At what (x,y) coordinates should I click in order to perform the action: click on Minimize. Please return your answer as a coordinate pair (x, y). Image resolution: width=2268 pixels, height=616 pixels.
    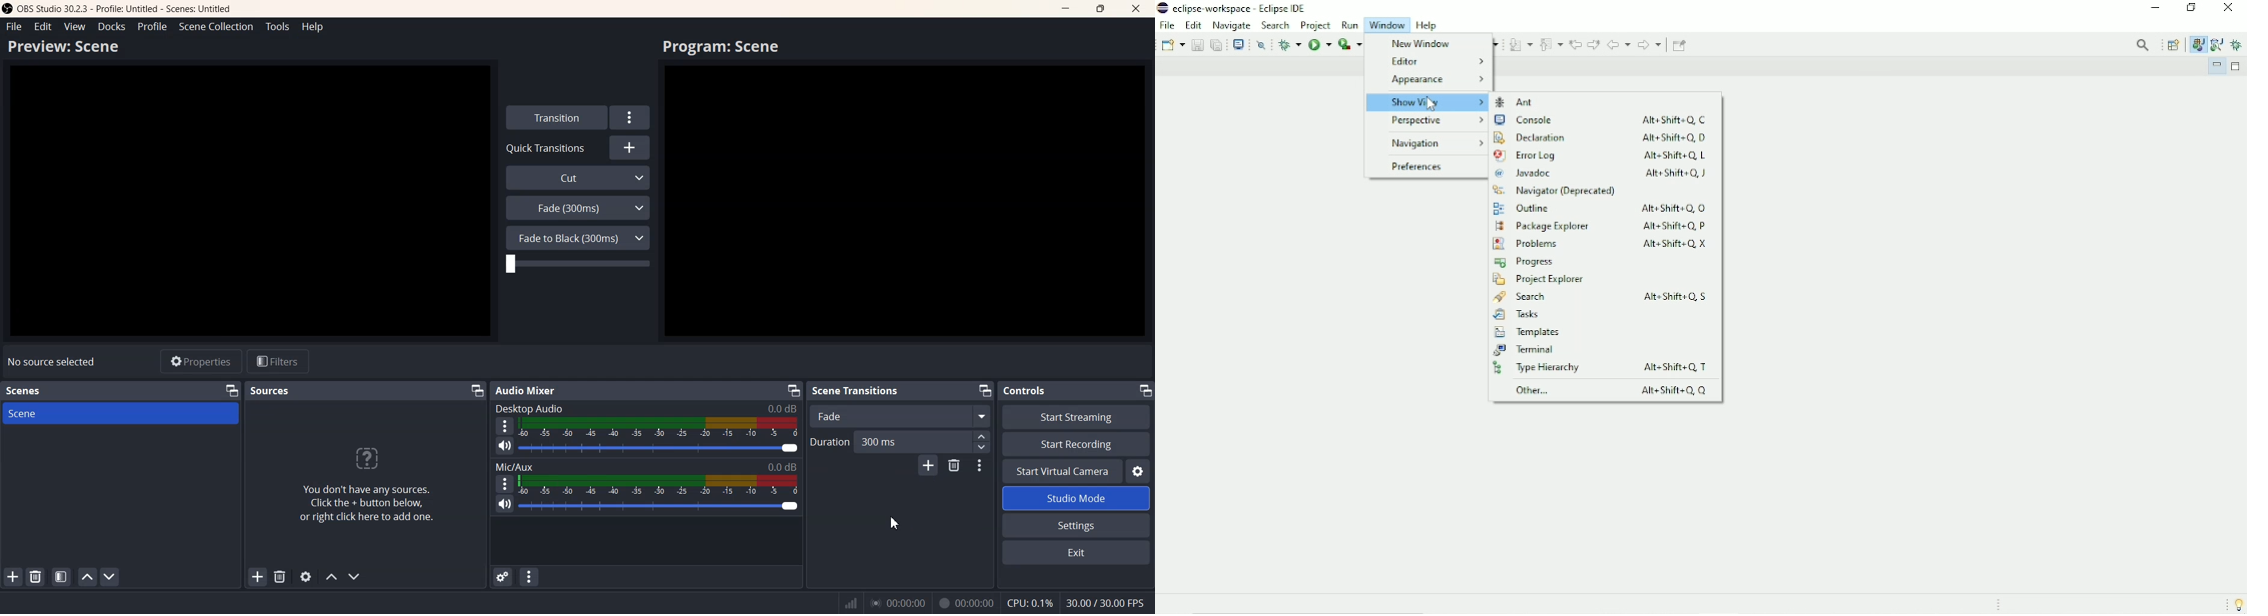
    Looking at the image, I should click on (231, 391).